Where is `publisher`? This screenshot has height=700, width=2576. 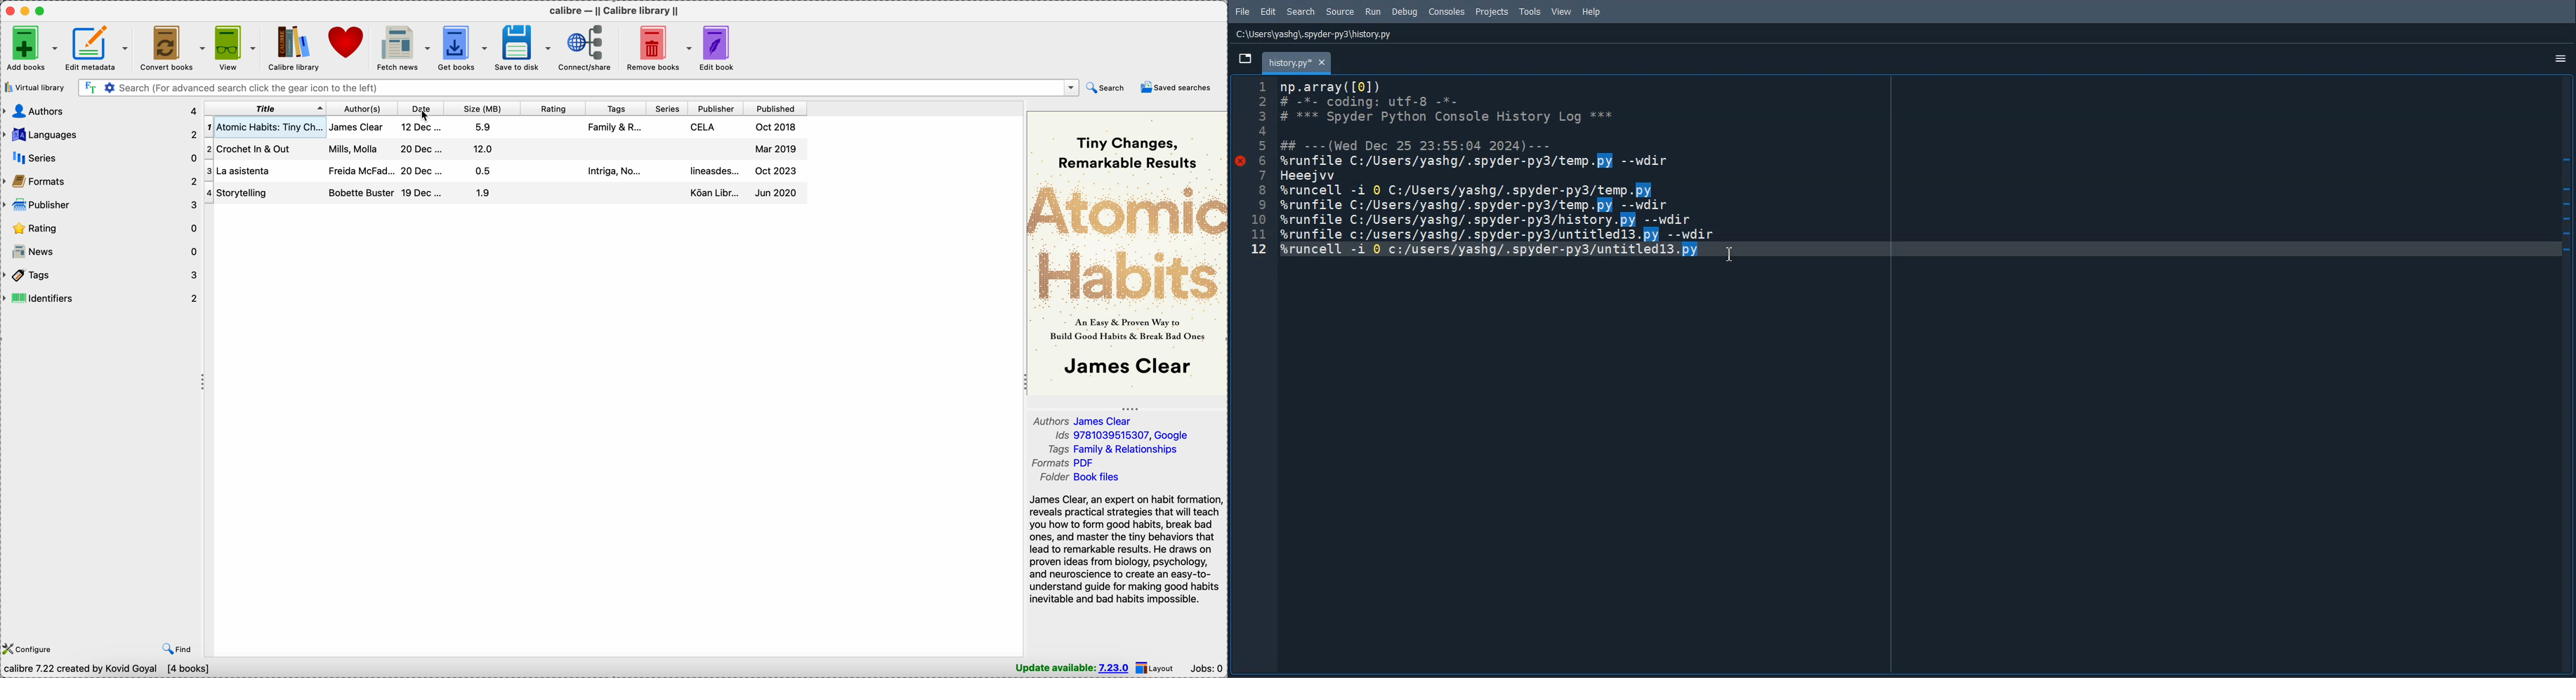 publisher is located at coordinates (102, 205).